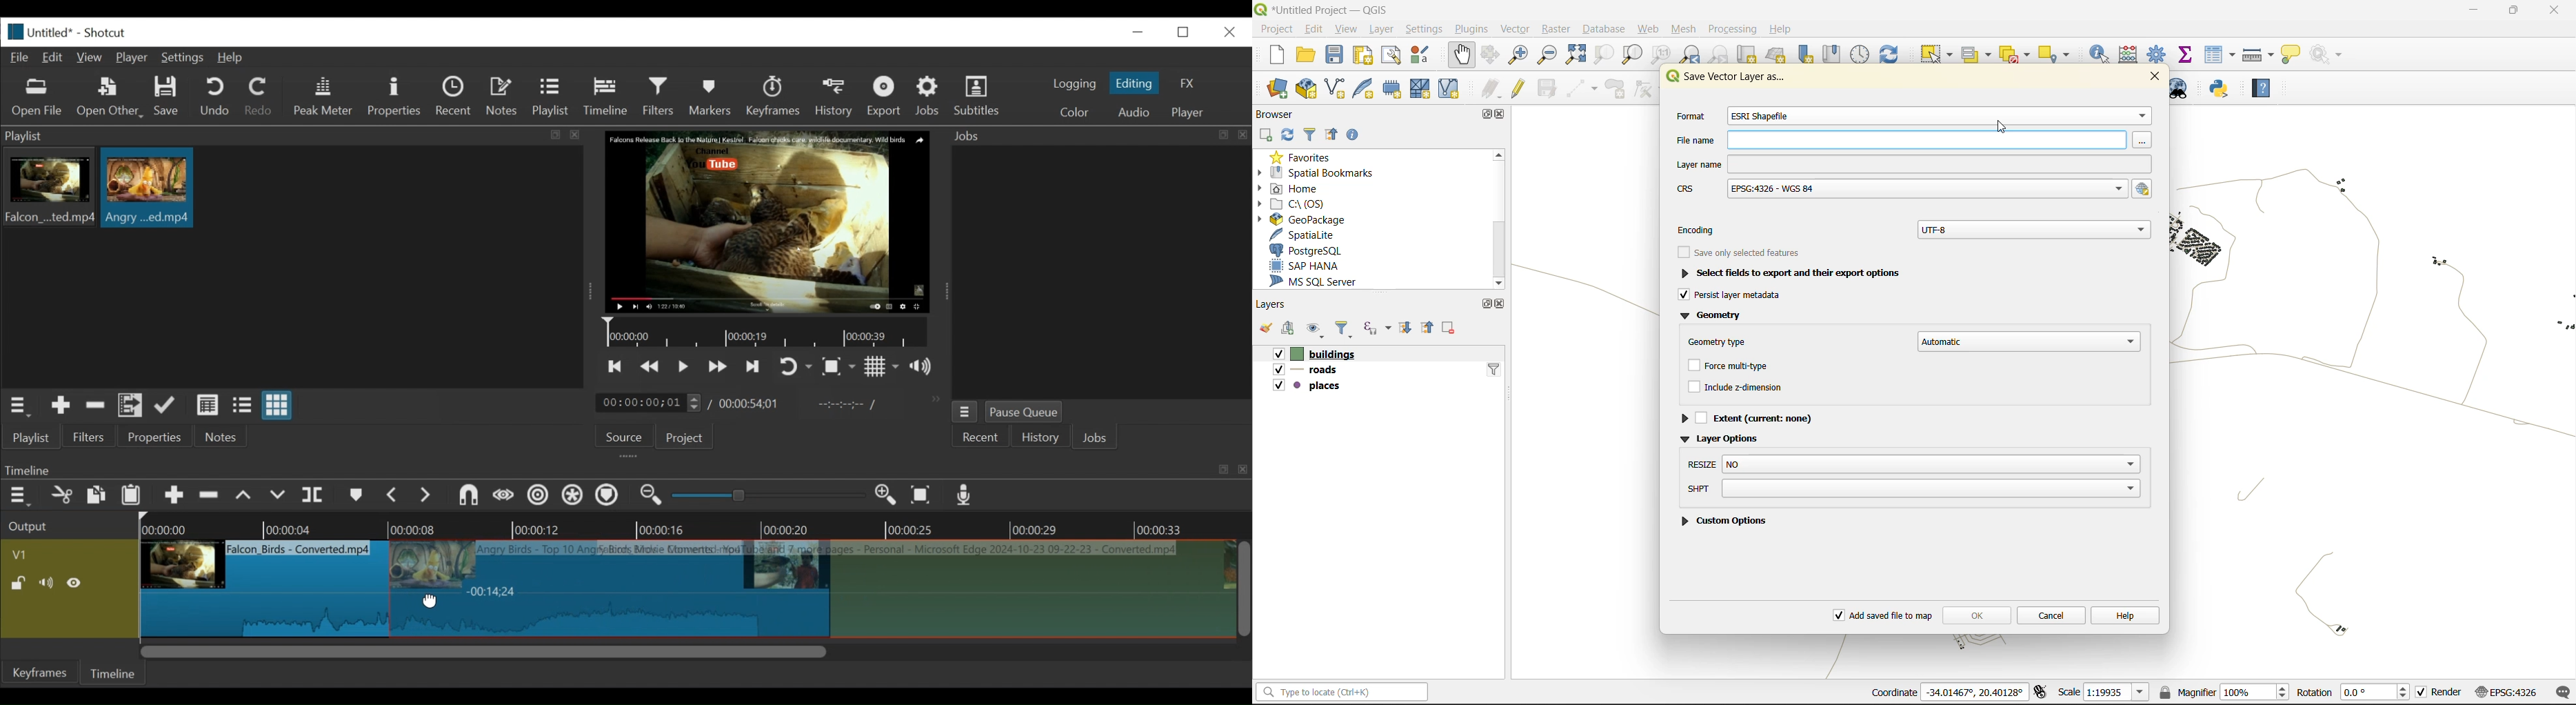 This screenshot has height=728, width=2576. I want to click on Markers, so click(713, 96).